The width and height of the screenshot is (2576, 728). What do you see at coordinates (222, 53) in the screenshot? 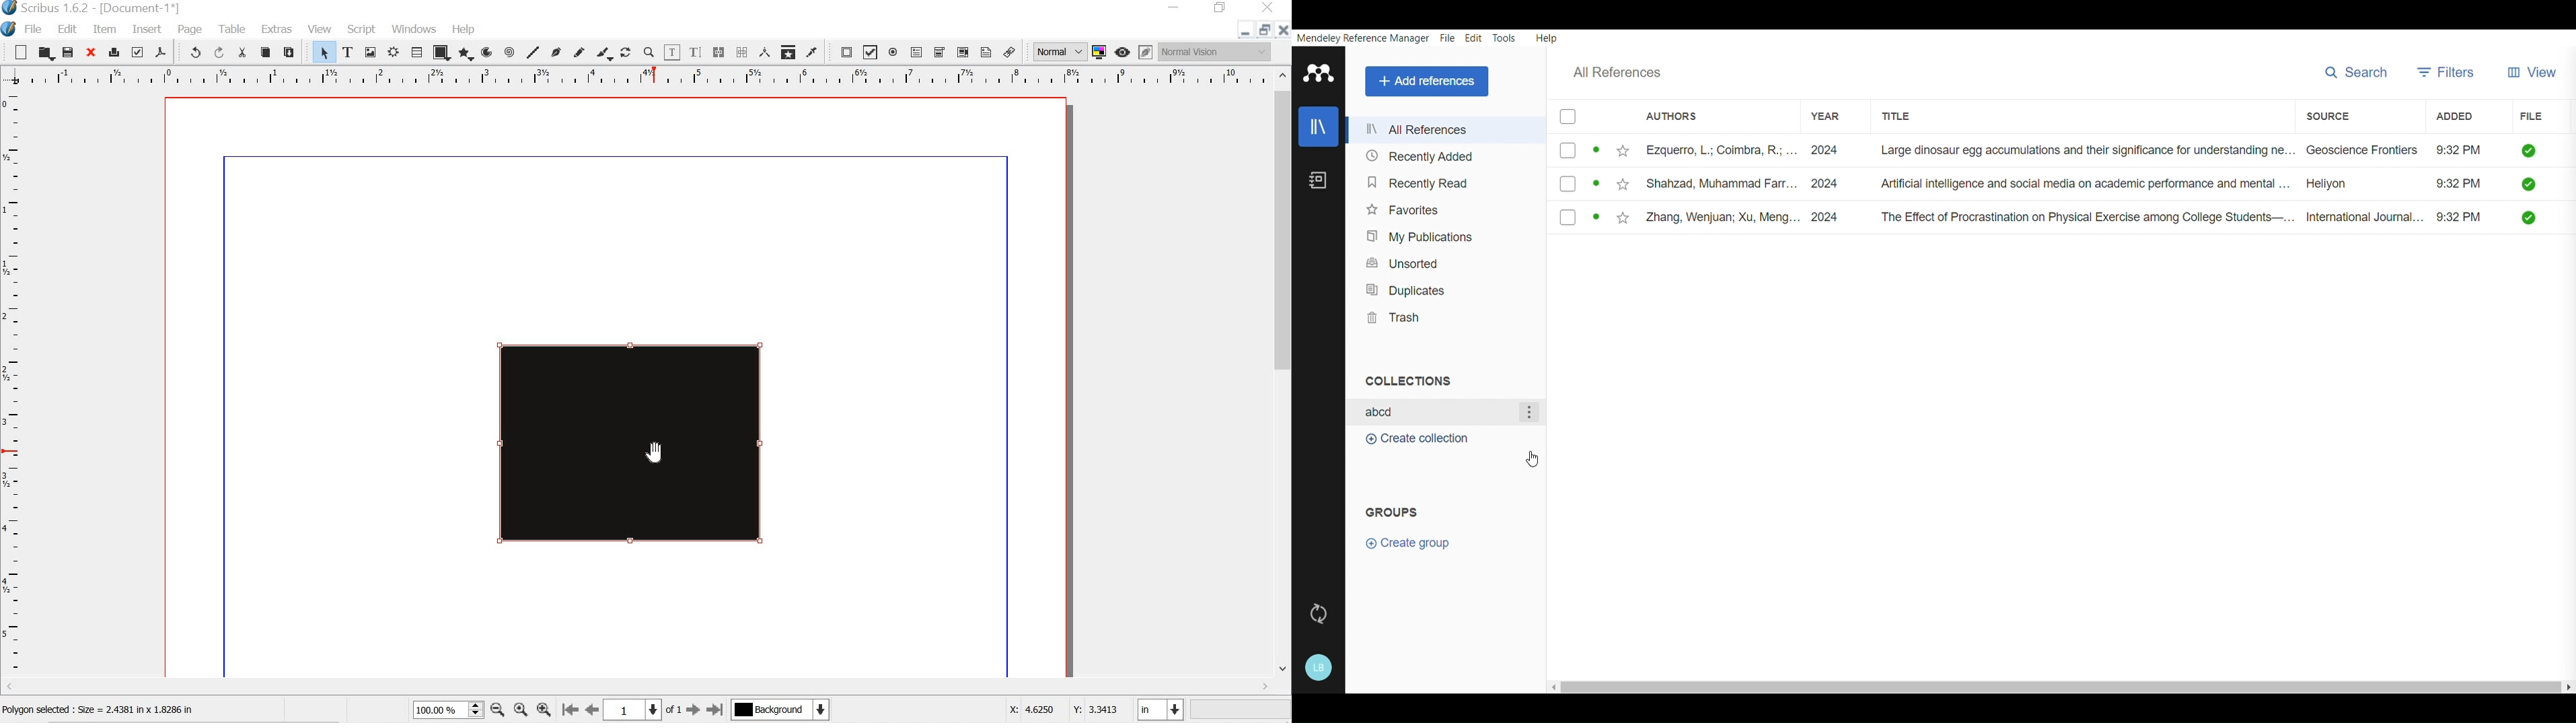
I see `redo` at bounding box center [222, 53].